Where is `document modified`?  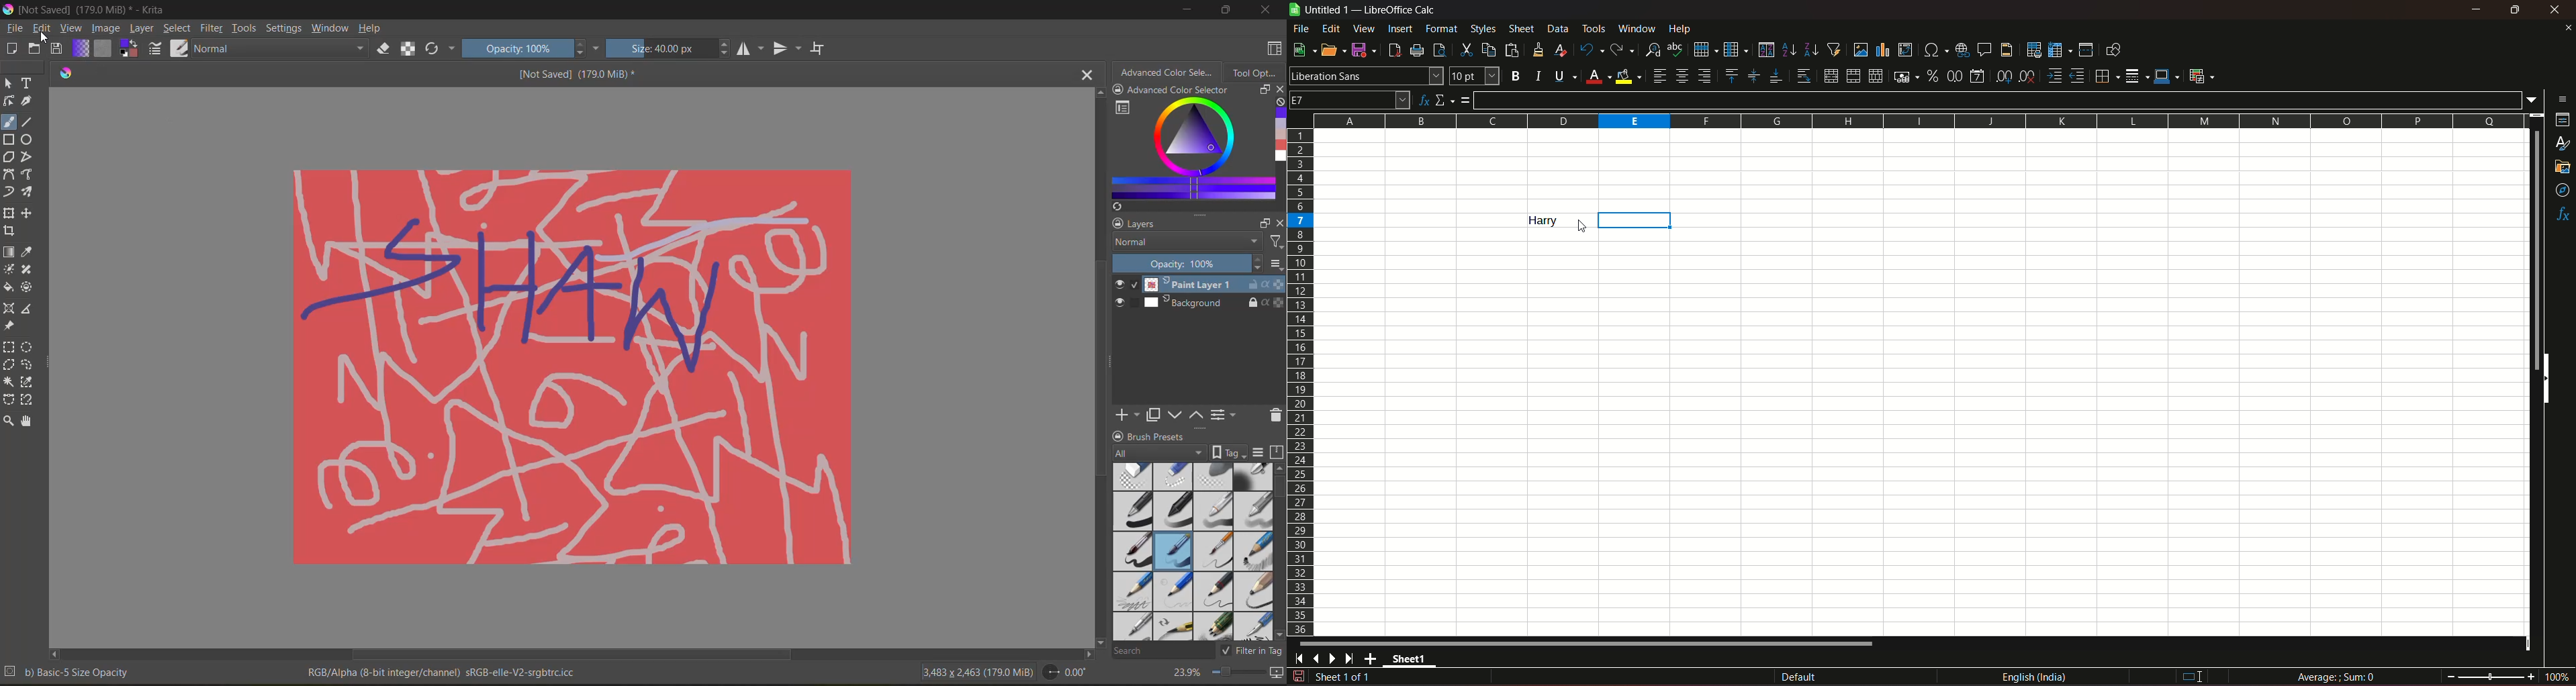 document modified is located at coordinates (1297, 677).